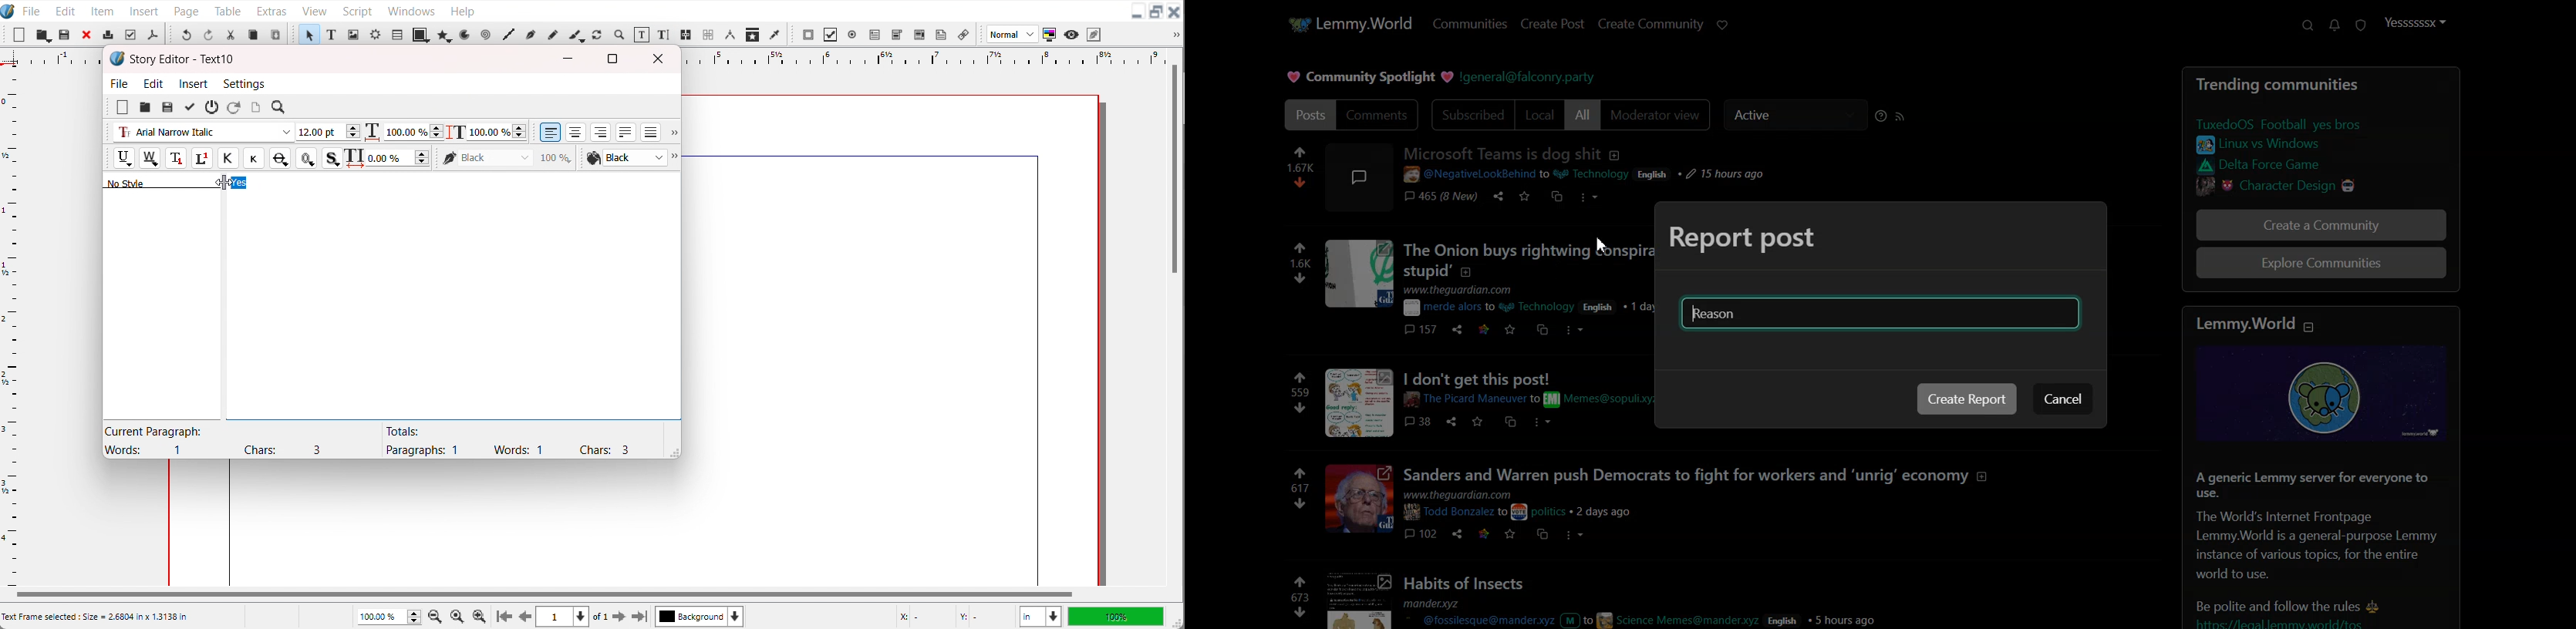 Image resolution: width=2576 pixels, height=644 pixels. I want to click on Text Annotation, so click(941, 35).